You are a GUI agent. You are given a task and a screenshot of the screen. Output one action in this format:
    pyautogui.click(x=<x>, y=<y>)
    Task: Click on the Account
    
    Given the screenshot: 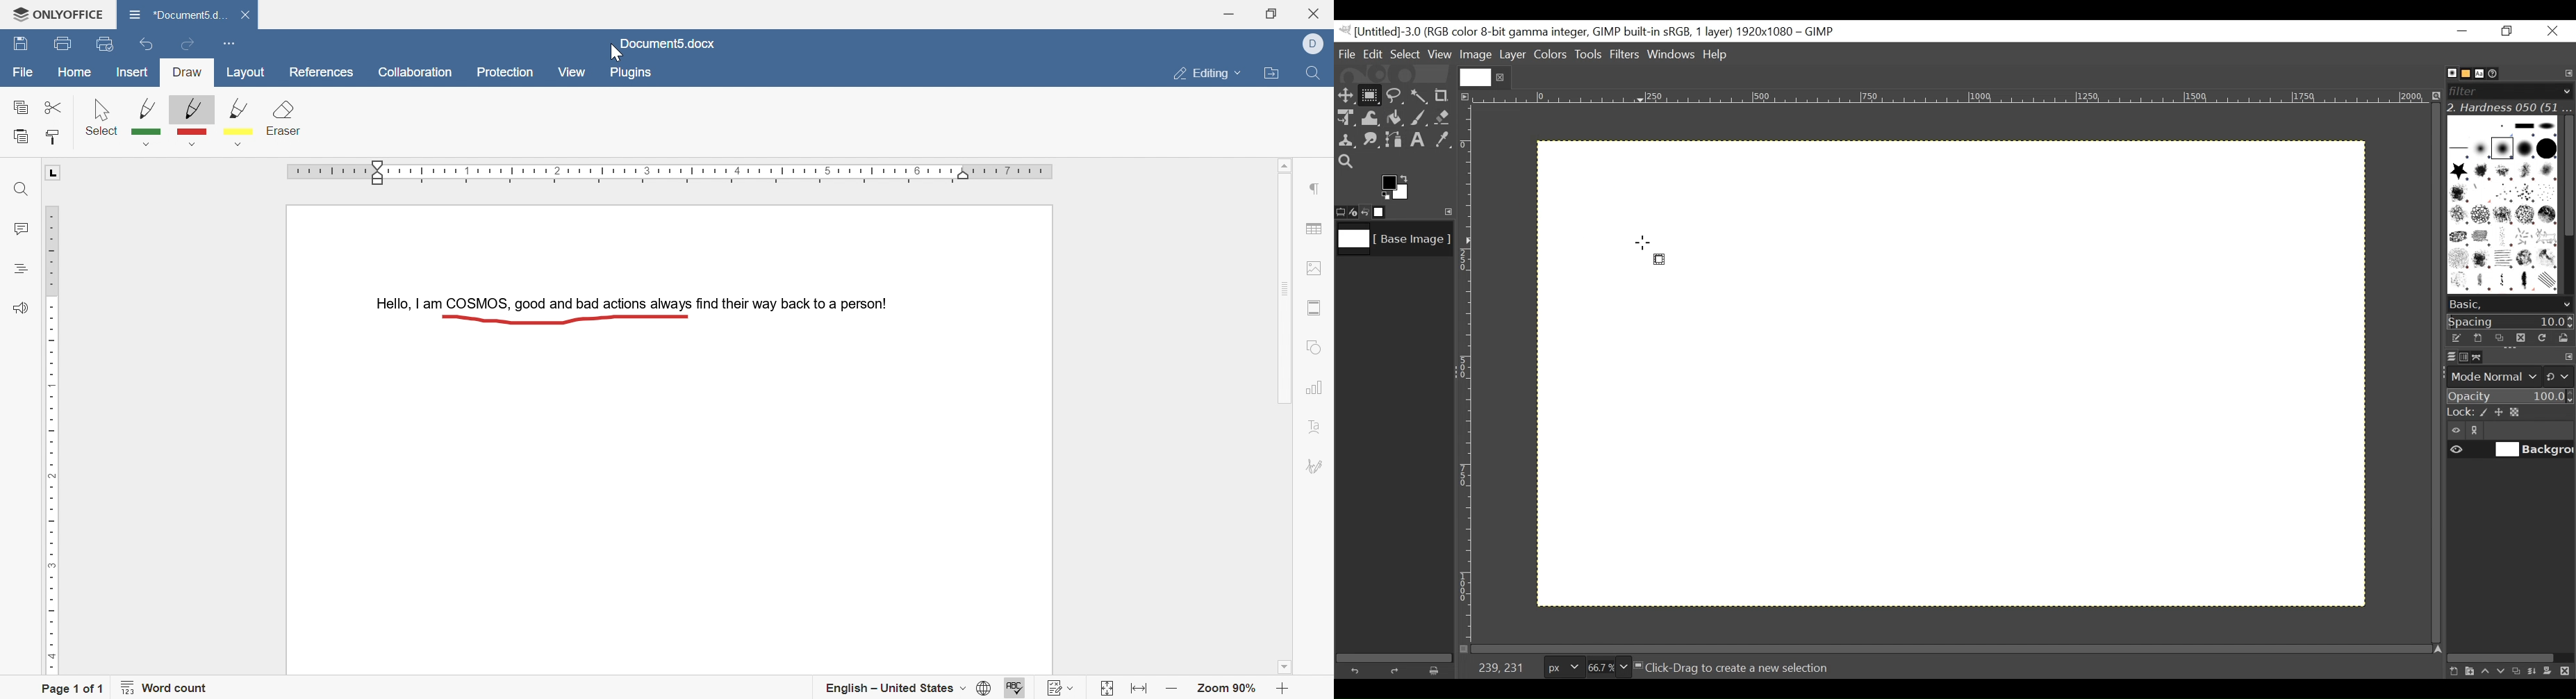 What is the action you would take?
    pyautogui.click(x=1317, y=44)
    